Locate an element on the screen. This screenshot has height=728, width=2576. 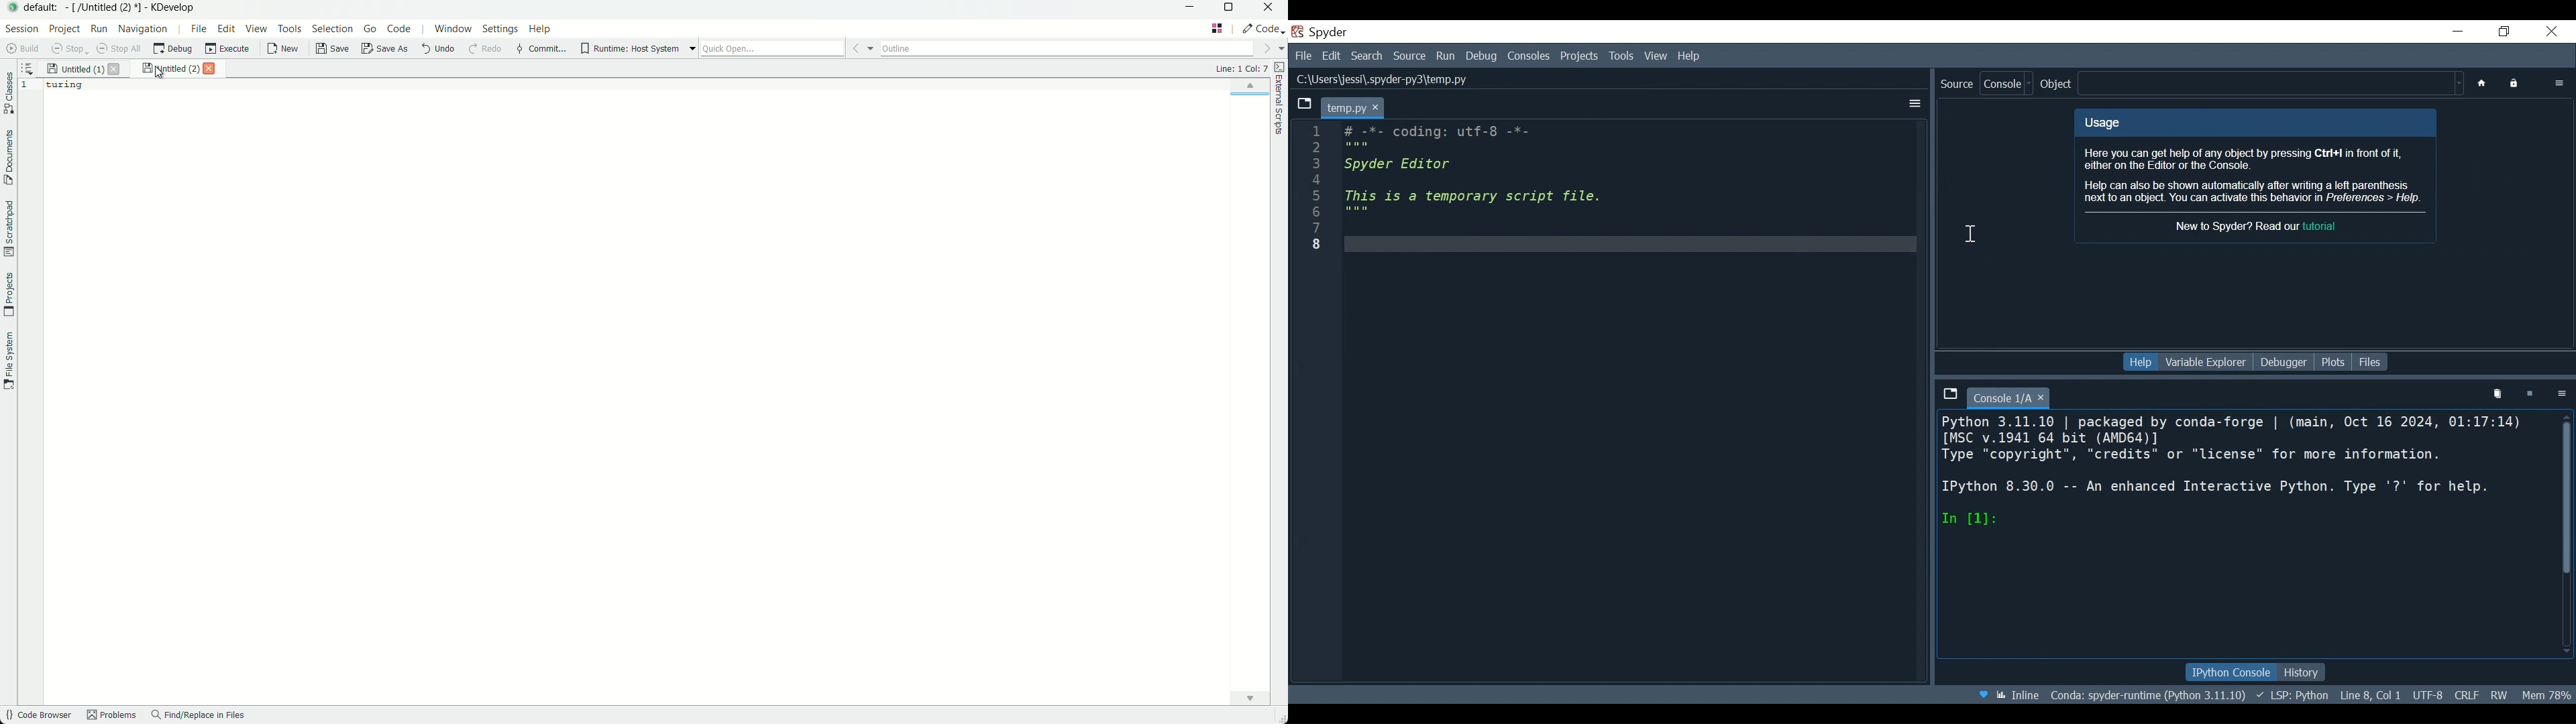
Source is located at coordinates (1955, 84).